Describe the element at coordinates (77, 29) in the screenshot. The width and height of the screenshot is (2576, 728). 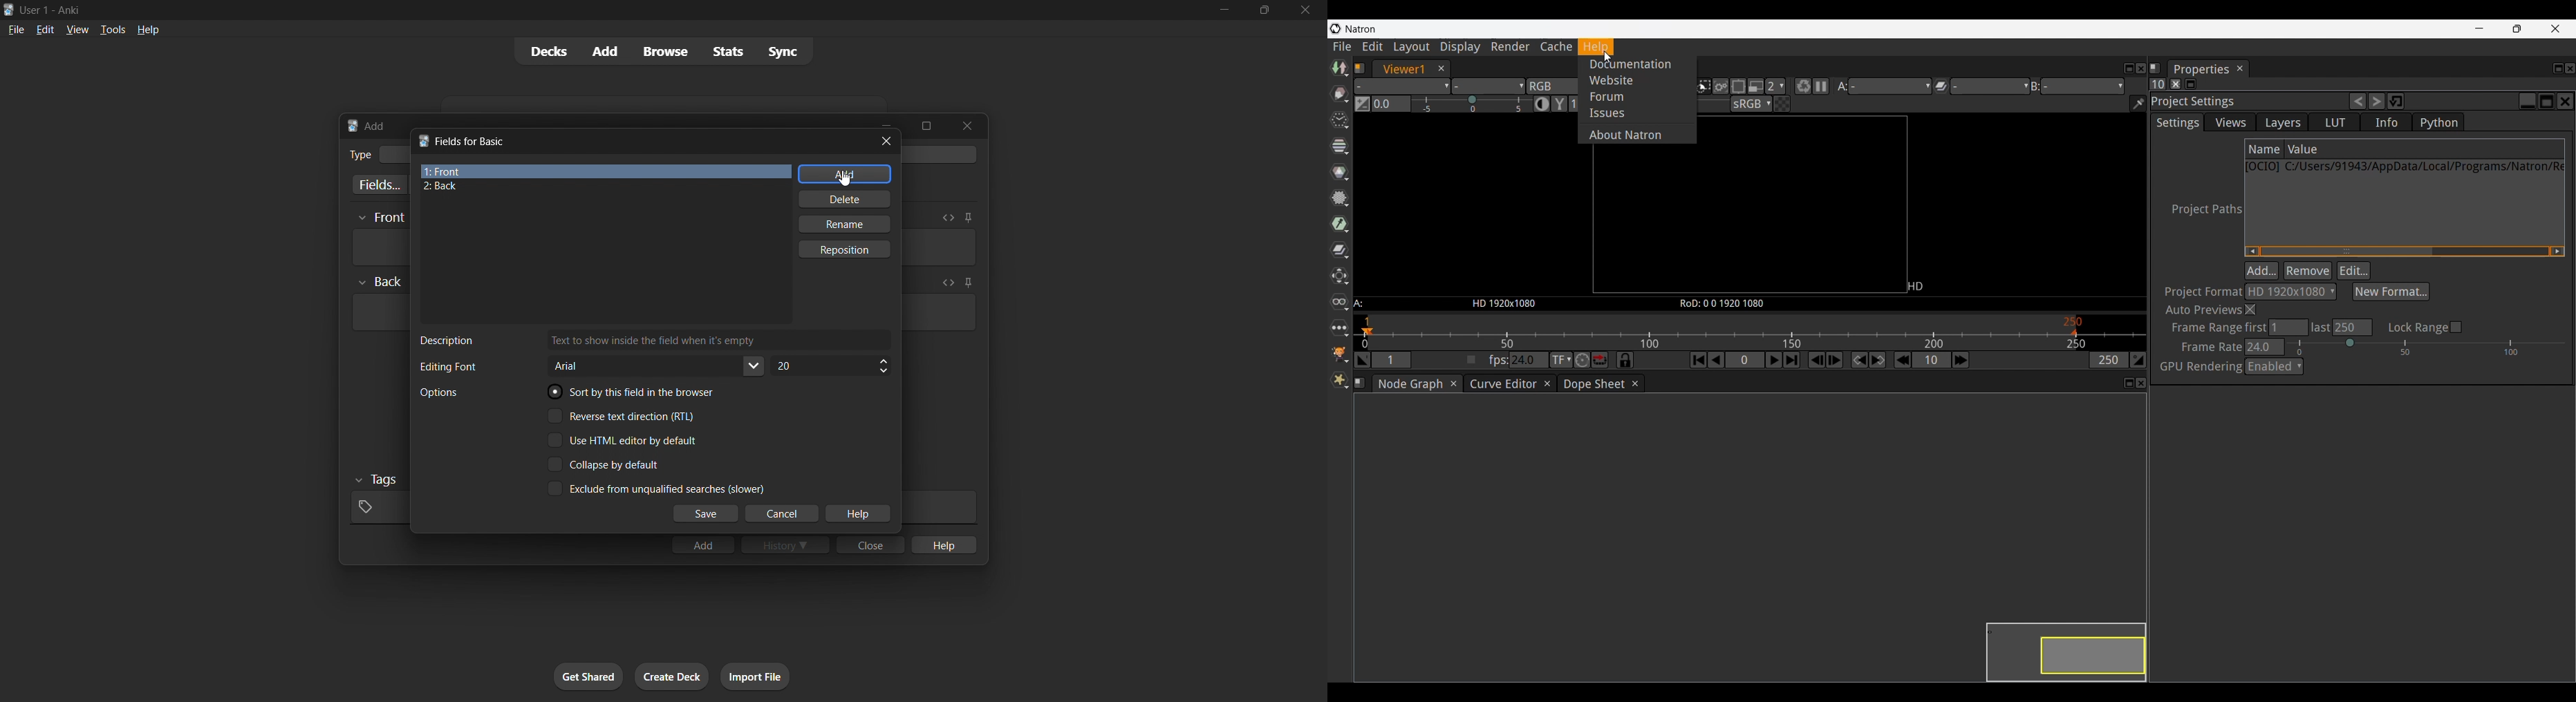
I see `view` at that location.